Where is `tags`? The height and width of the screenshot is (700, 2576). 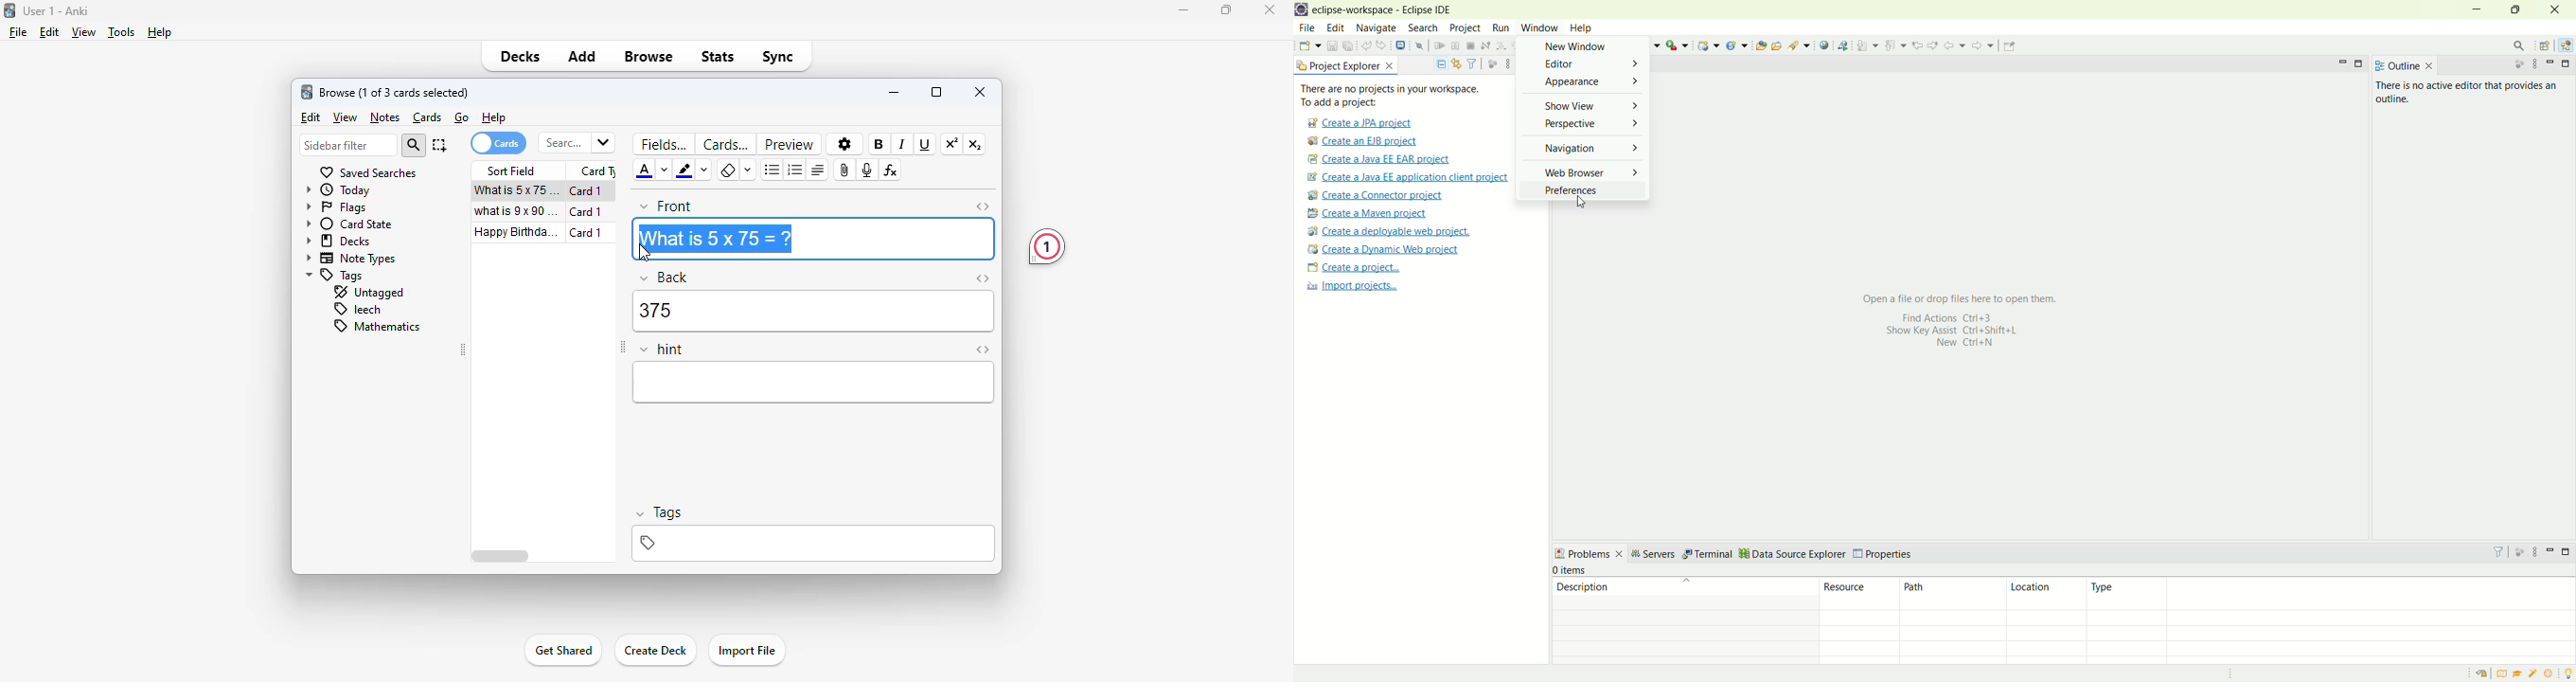 tags is located at coordinates (335, 277).